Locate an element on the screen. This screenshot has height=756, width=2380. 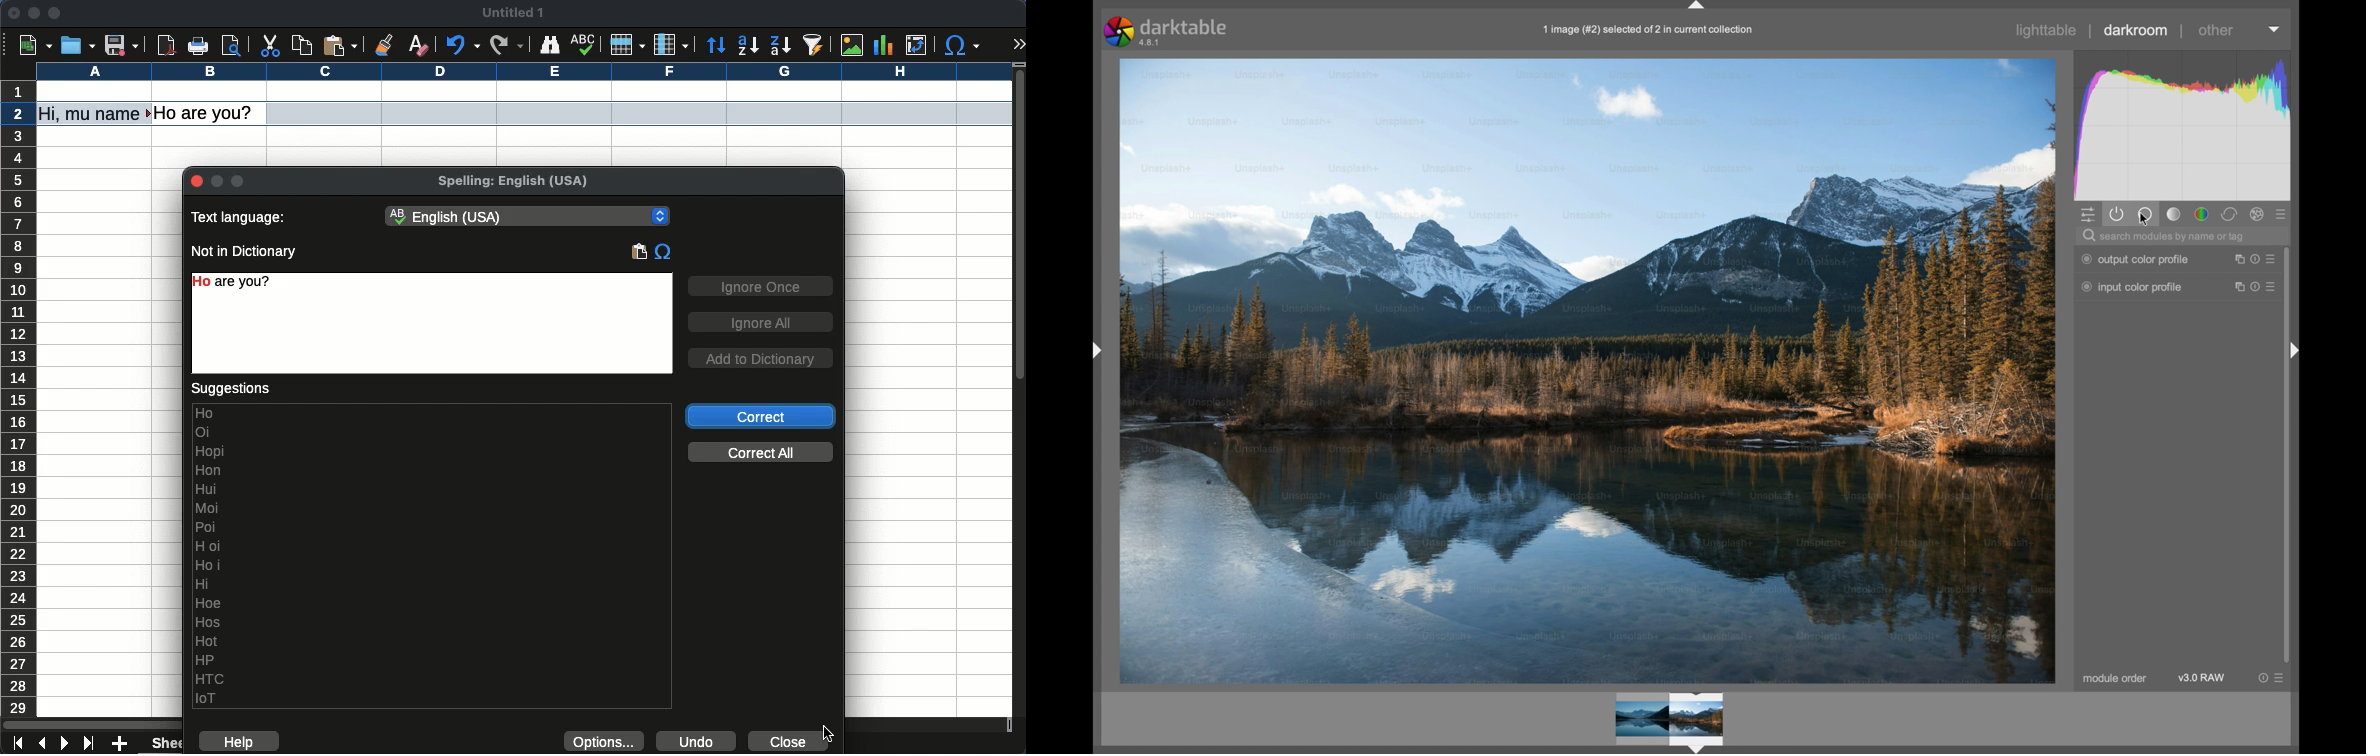
close is located at coordinates (794, 741).